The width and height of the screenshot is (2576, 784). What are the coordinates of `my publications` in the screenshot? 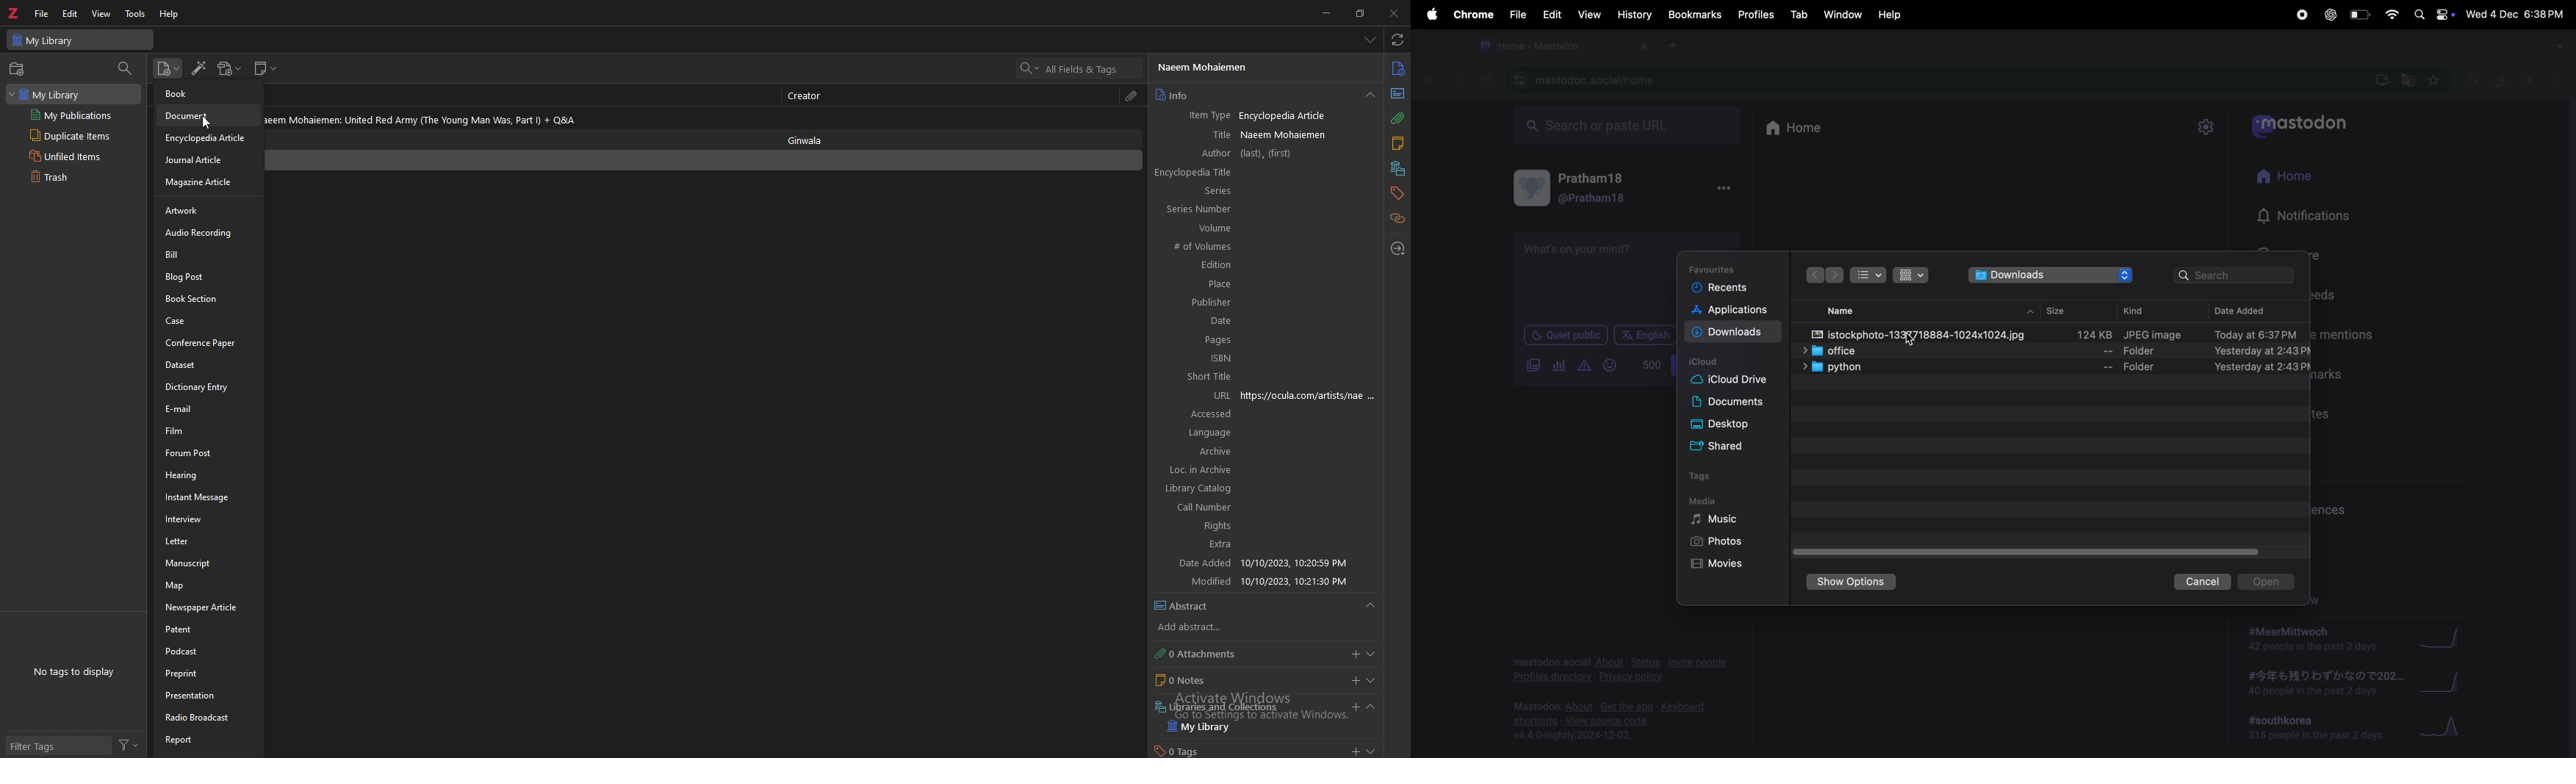 It's located at (72, 116).